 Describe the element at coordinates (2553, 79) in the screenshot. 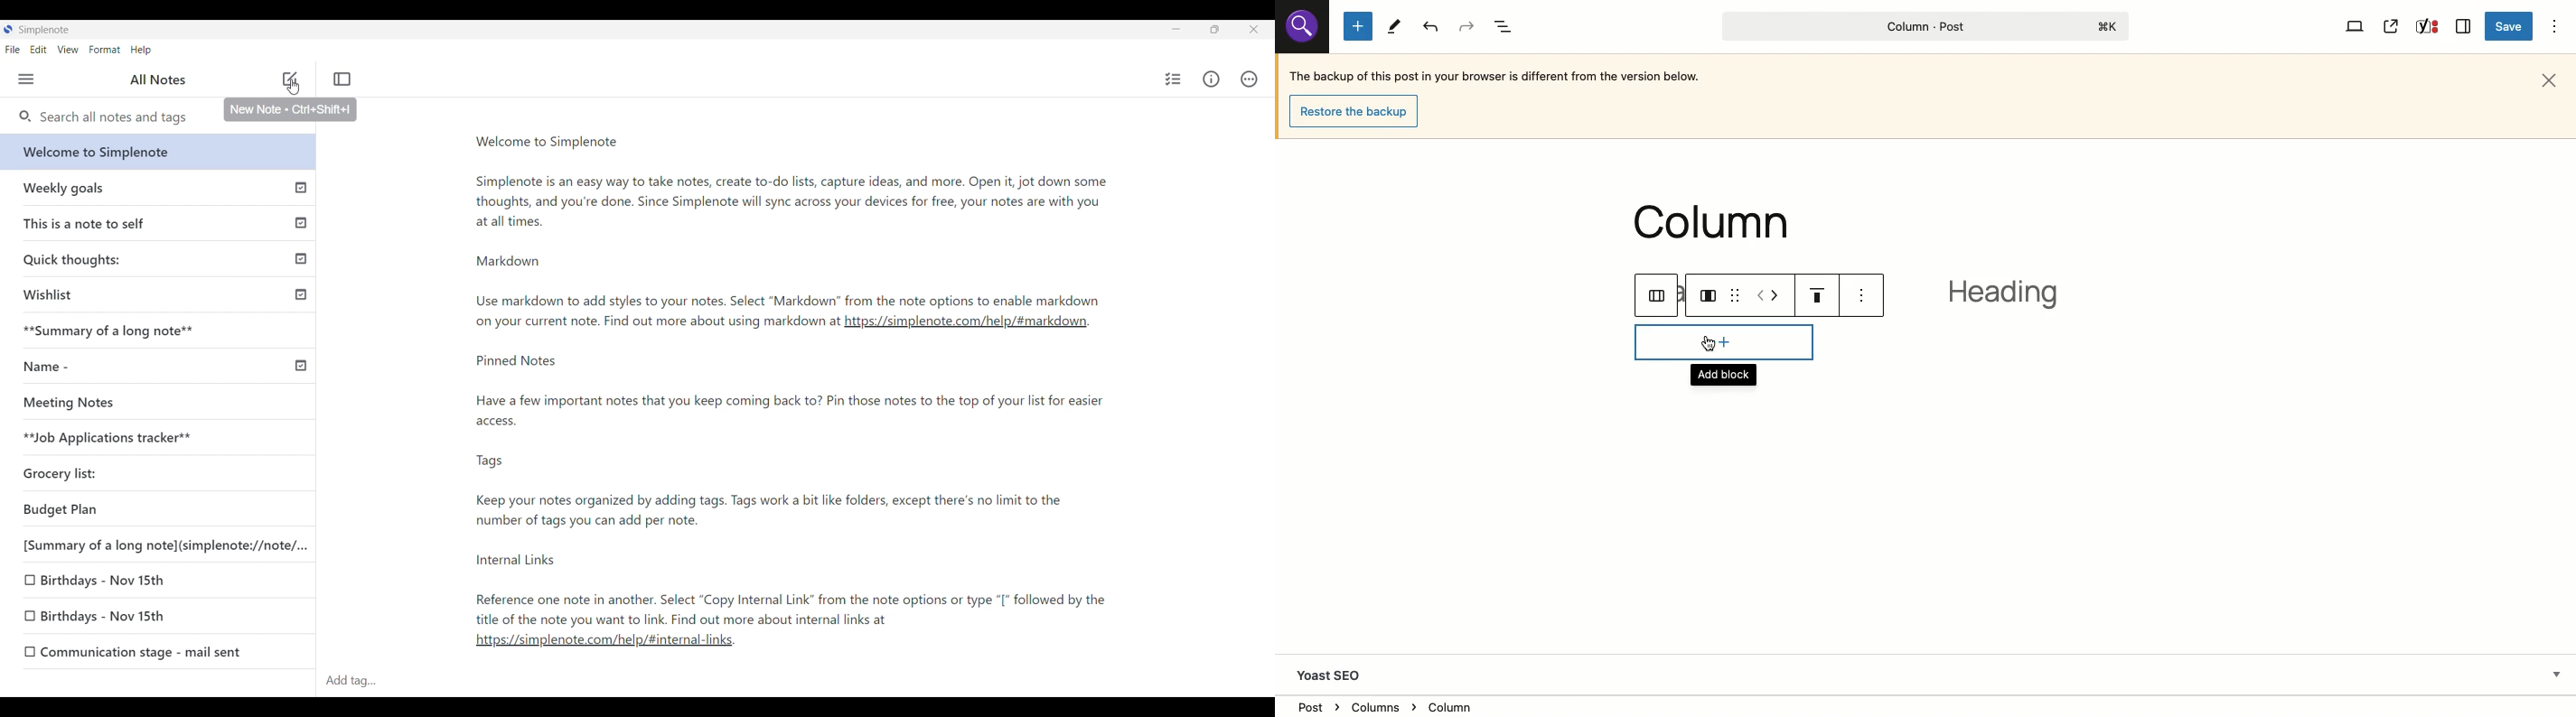

I see `Close` at that location.